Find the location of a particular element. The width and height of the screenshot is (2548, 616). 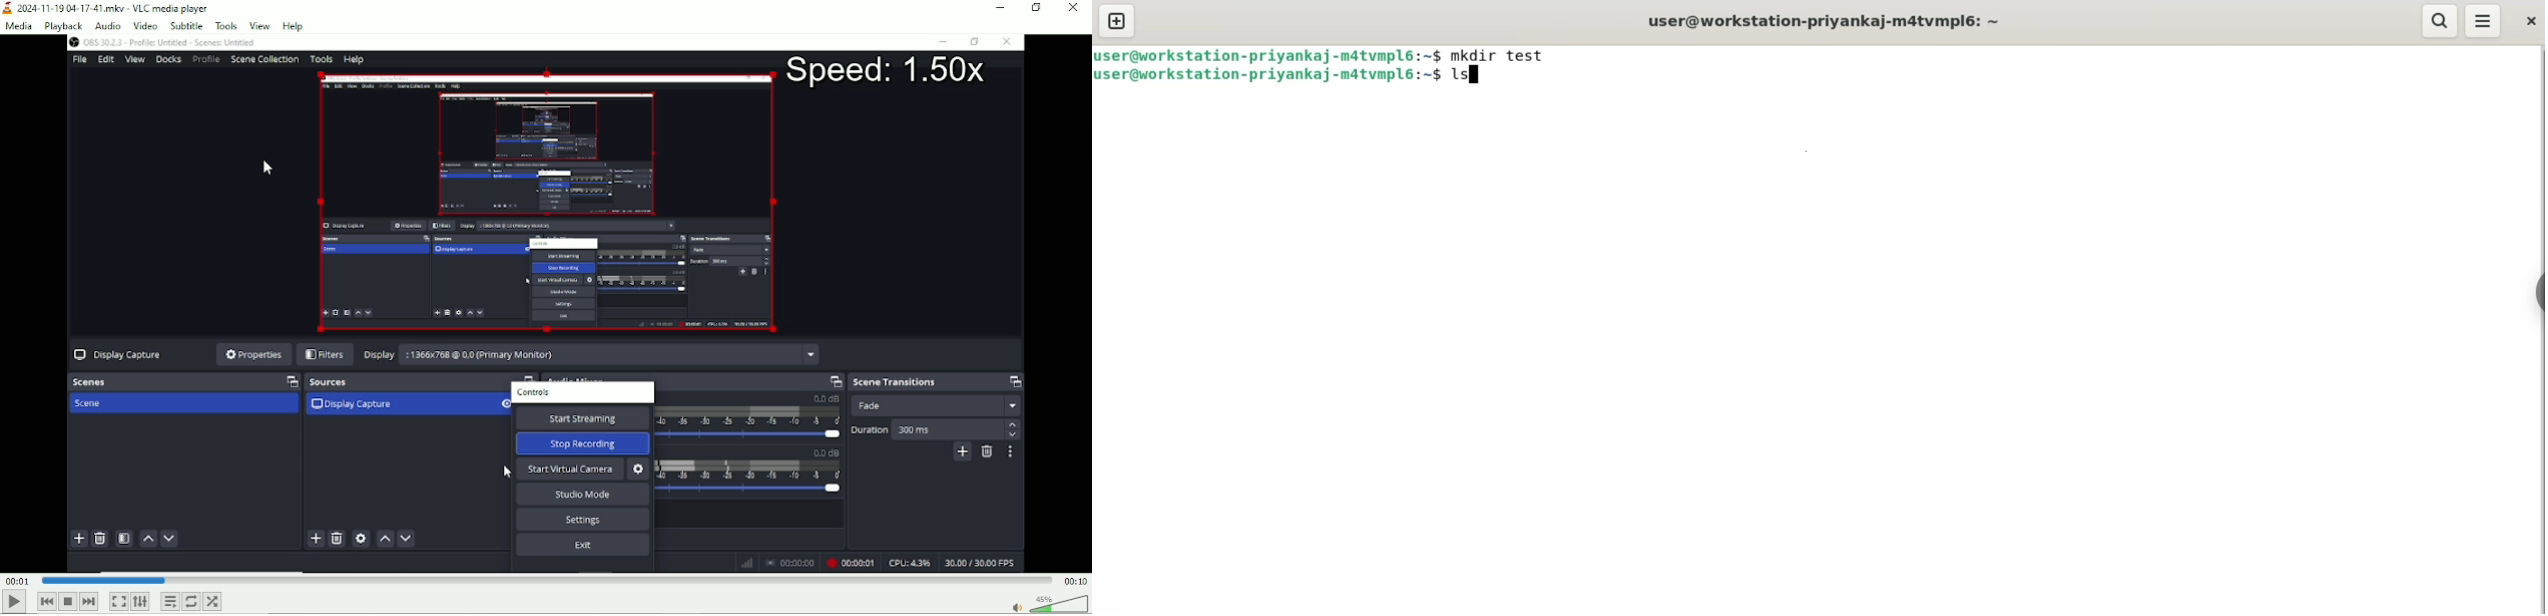

Play is located at coordinates (13, 605).